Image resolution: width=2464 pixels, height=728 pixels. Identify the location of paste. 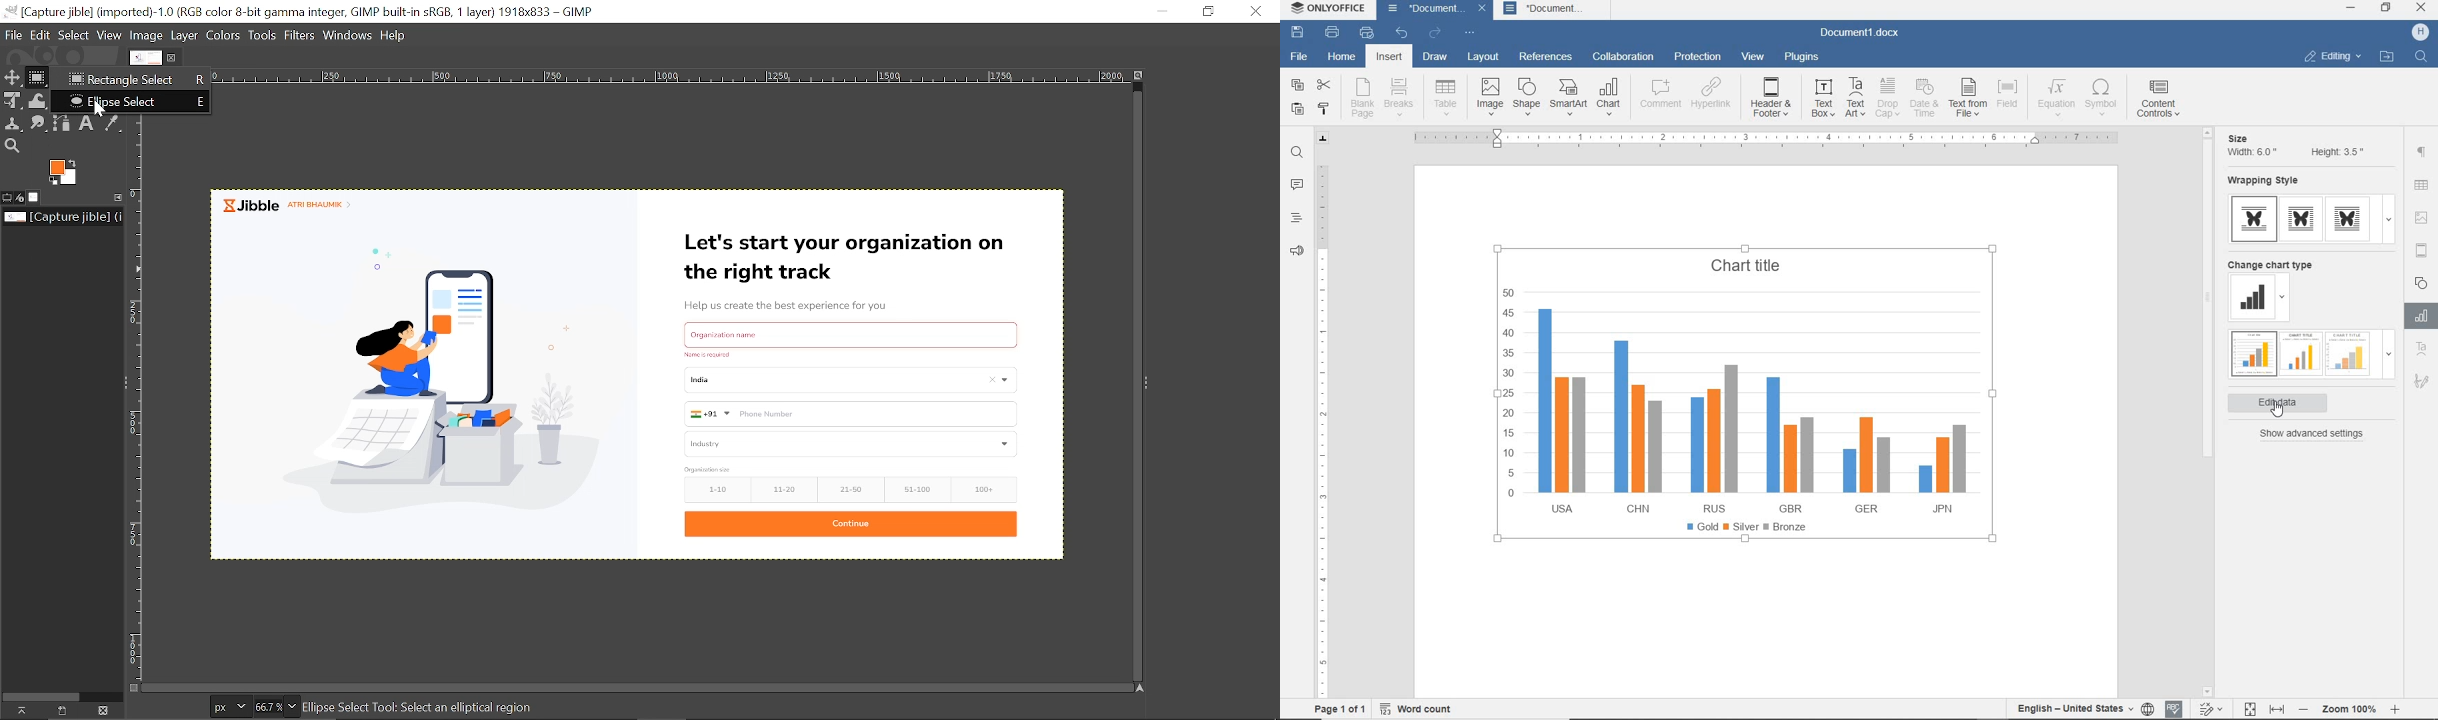
(1297, 110).